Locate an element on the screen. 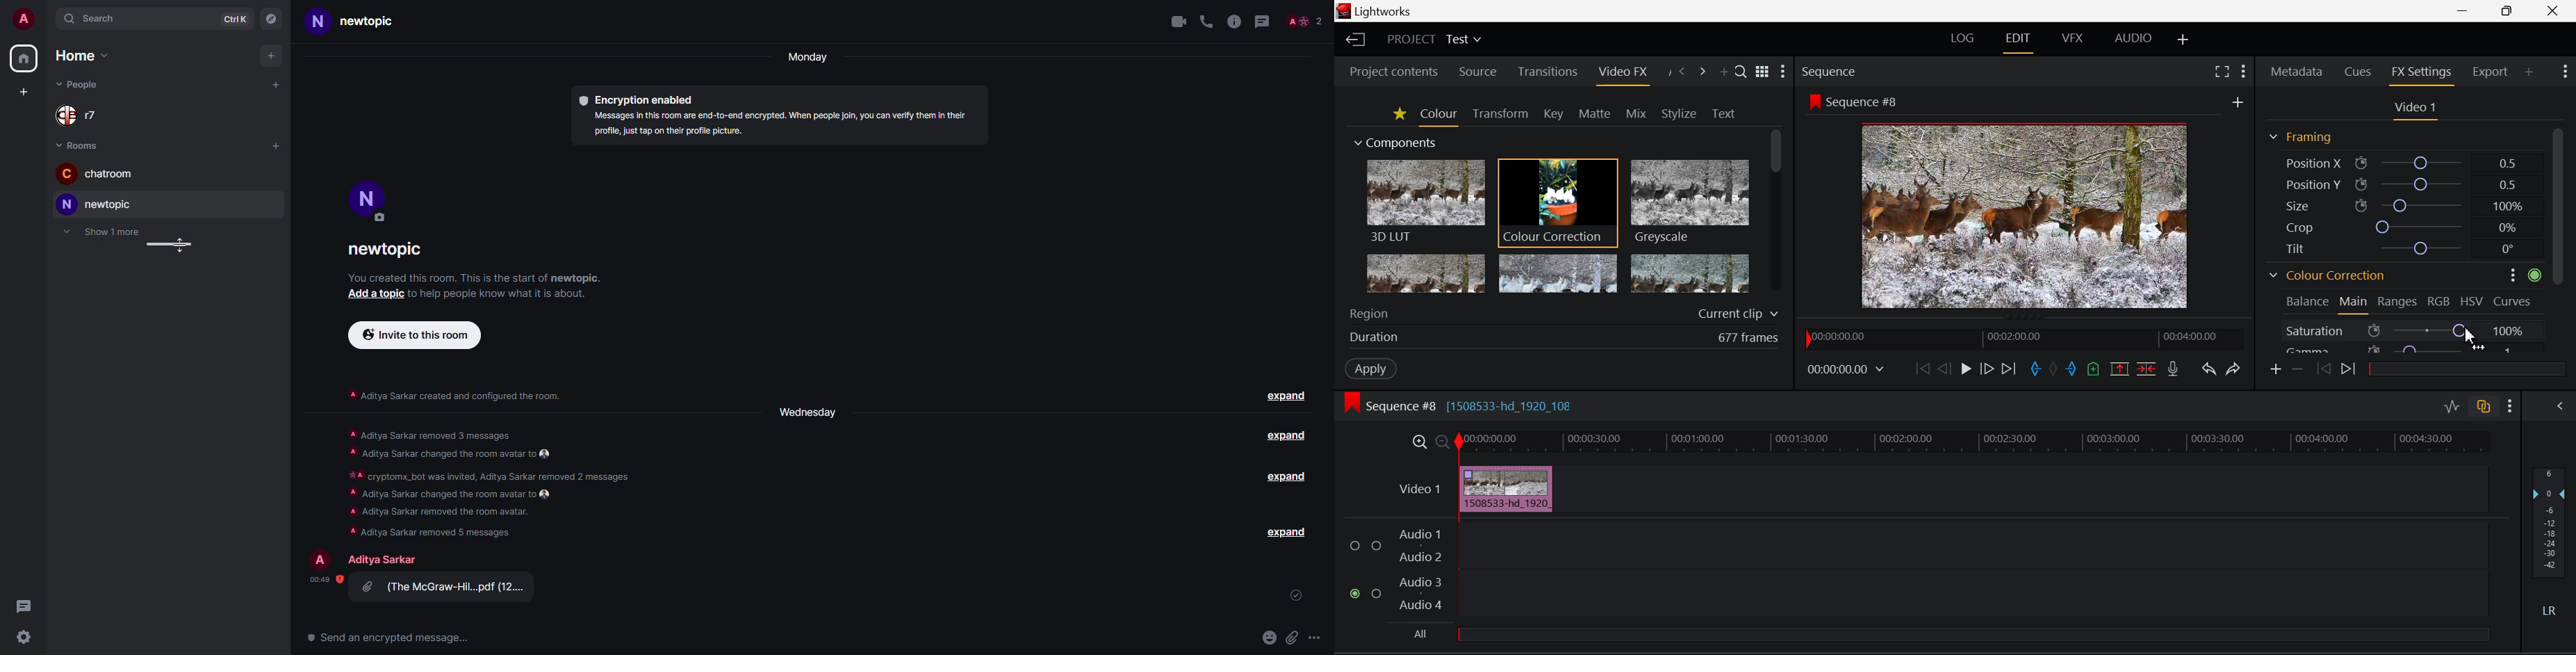 This screenshot has width=2576, height=672. Toggle Auto Track Sync is located at coordinates (2484, 408).